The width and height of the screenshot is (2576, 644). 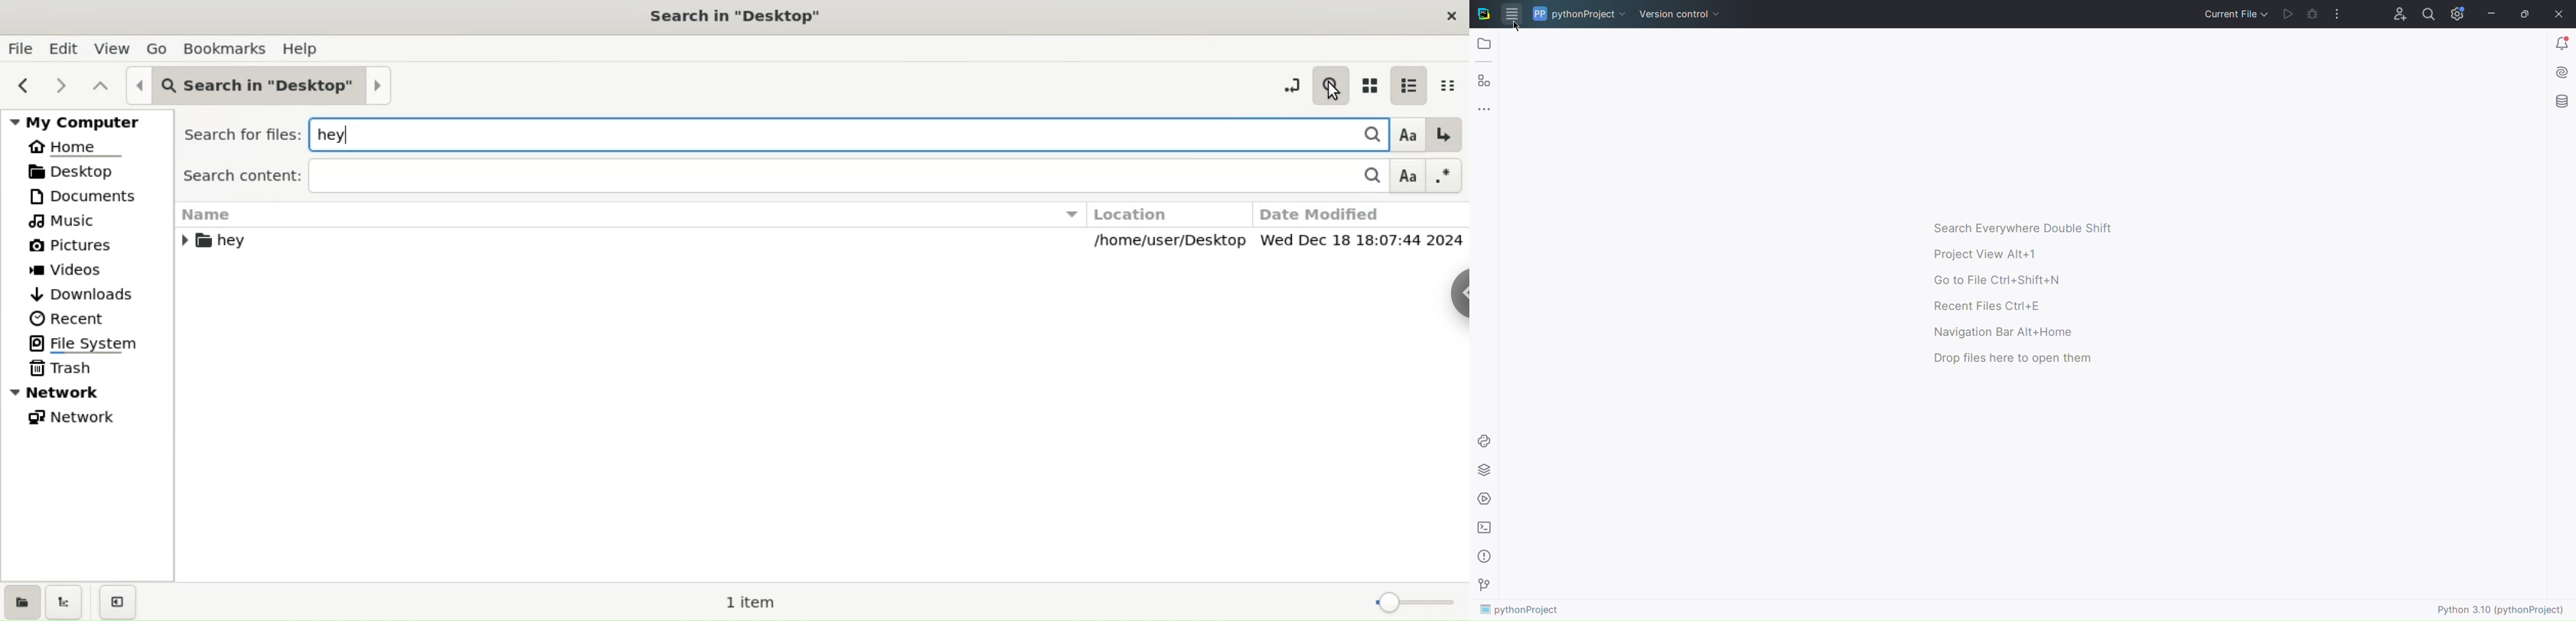 What do you see at coordinates (2000, 331) in the screenshot?
I see `Navigation Bar` at bounding box center [2000, 331].